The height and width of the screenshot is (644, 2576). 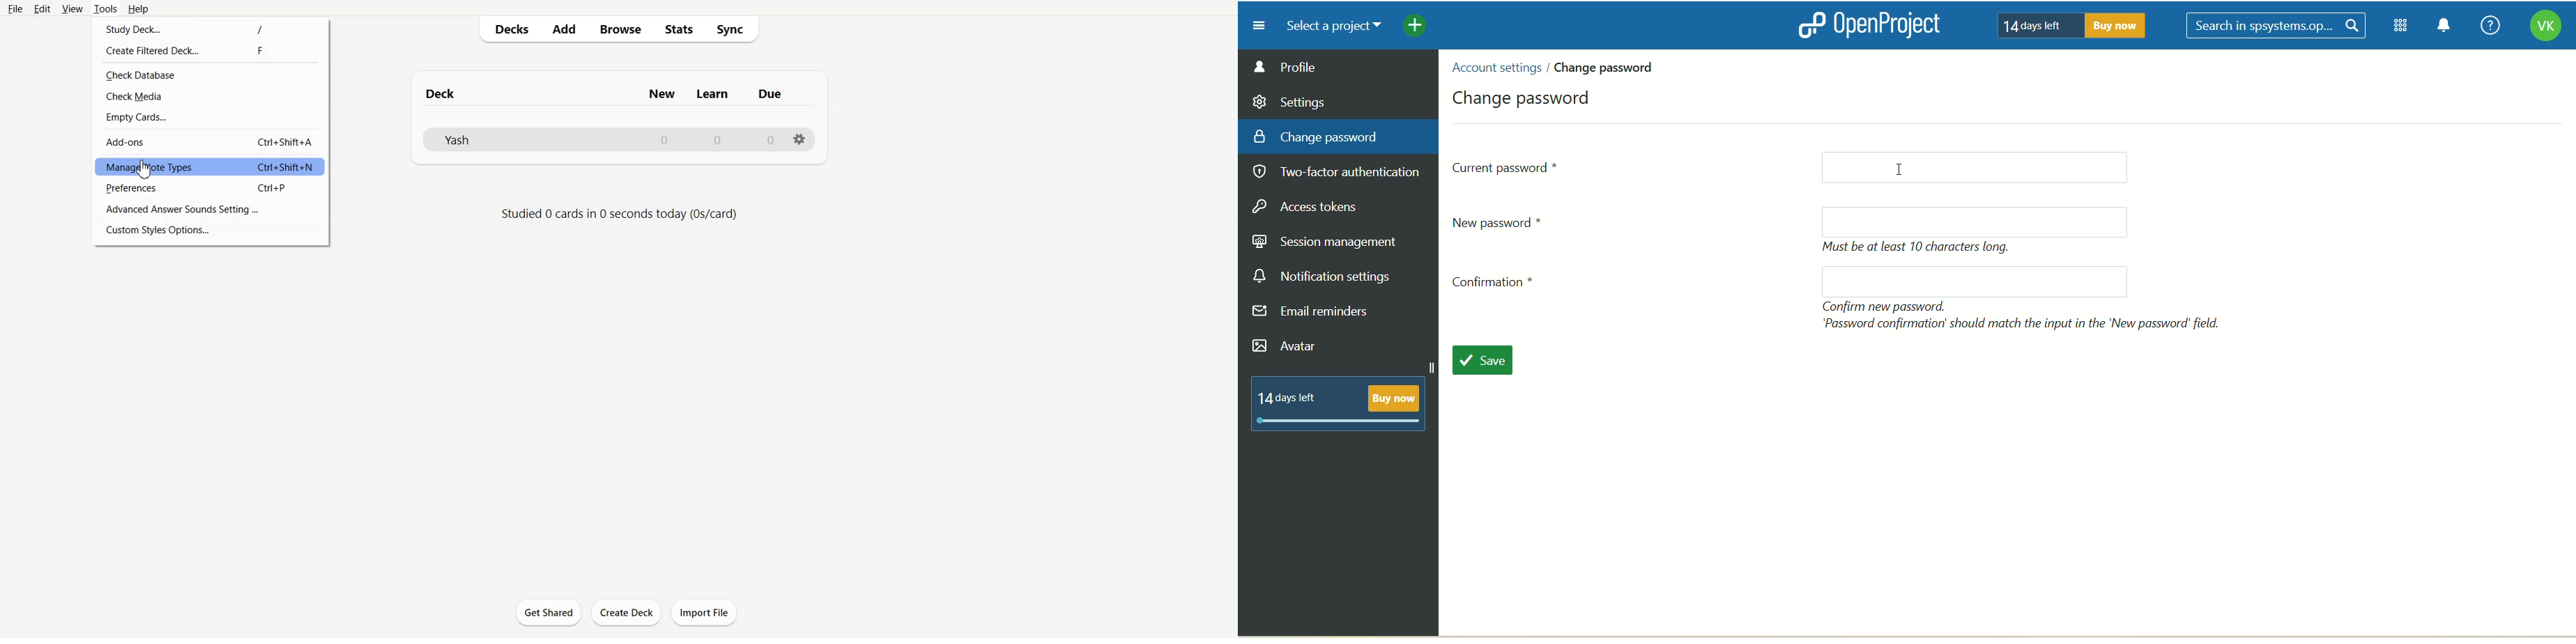 I want to click on help, so click(x=2486, y=26).